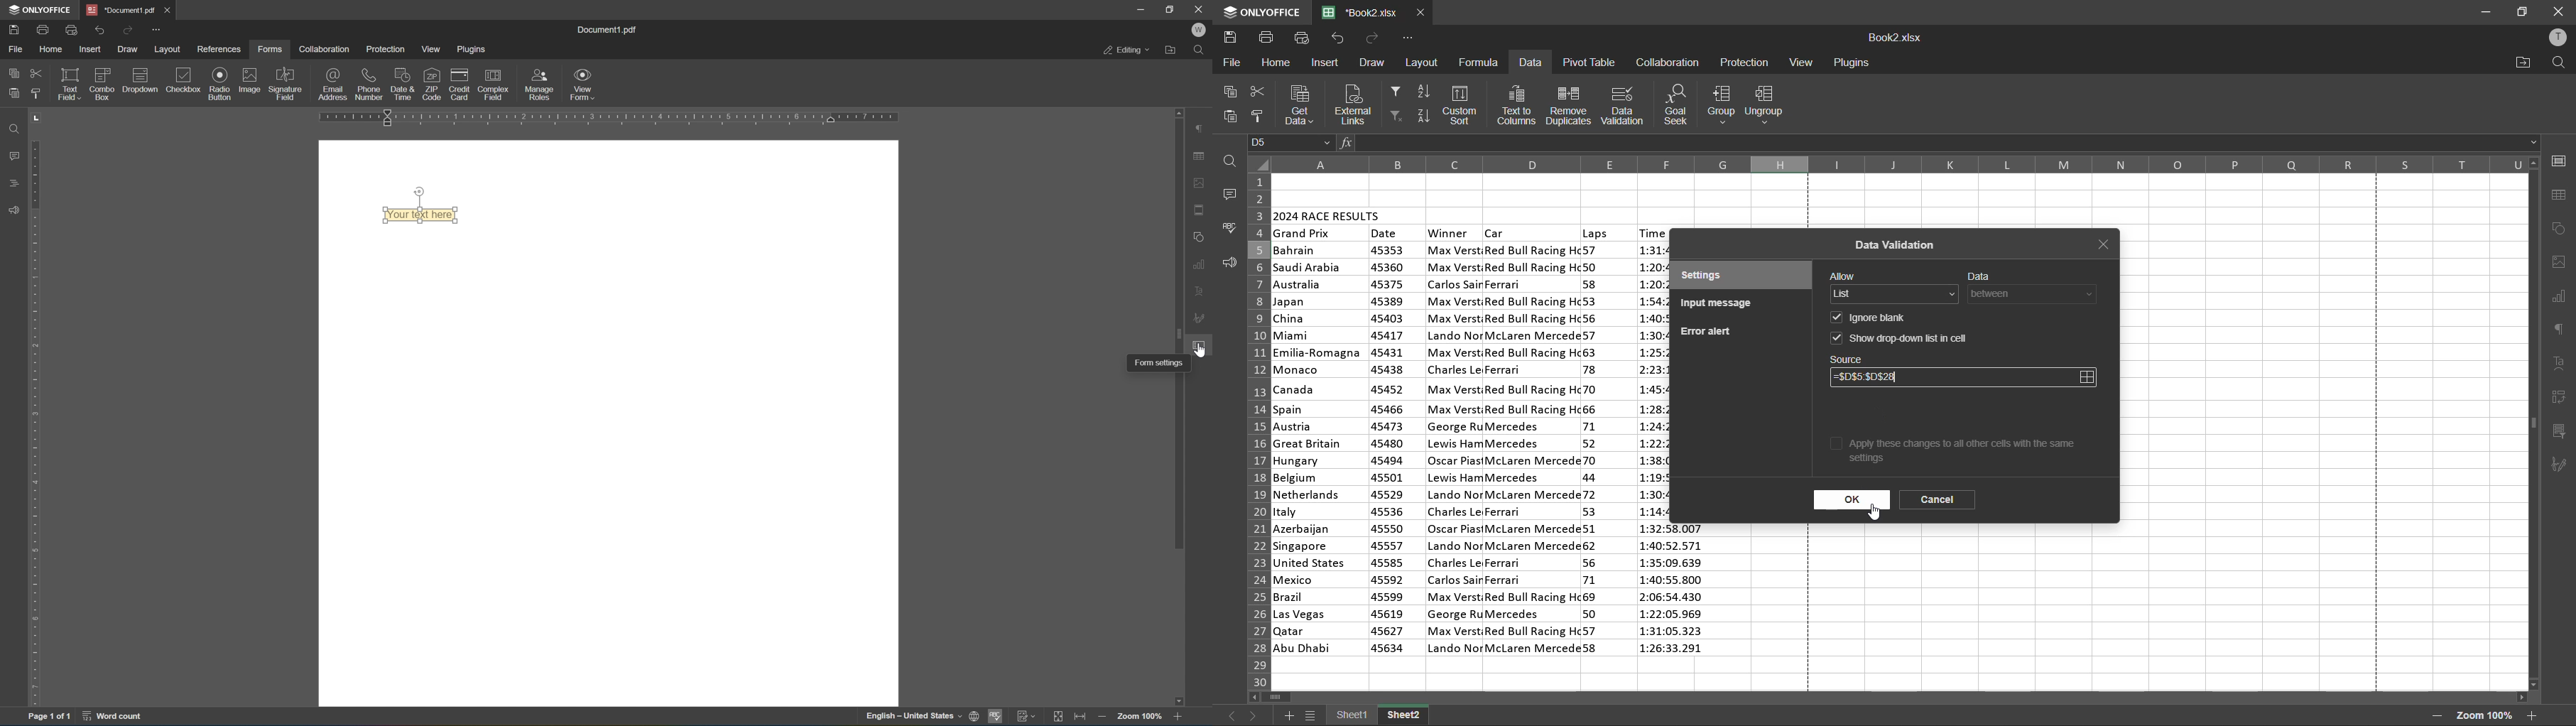 This screenshot has width=2576, height=728. Describe the element at coordinates (2560, 364) in the screenshot. I see `text` at that location.